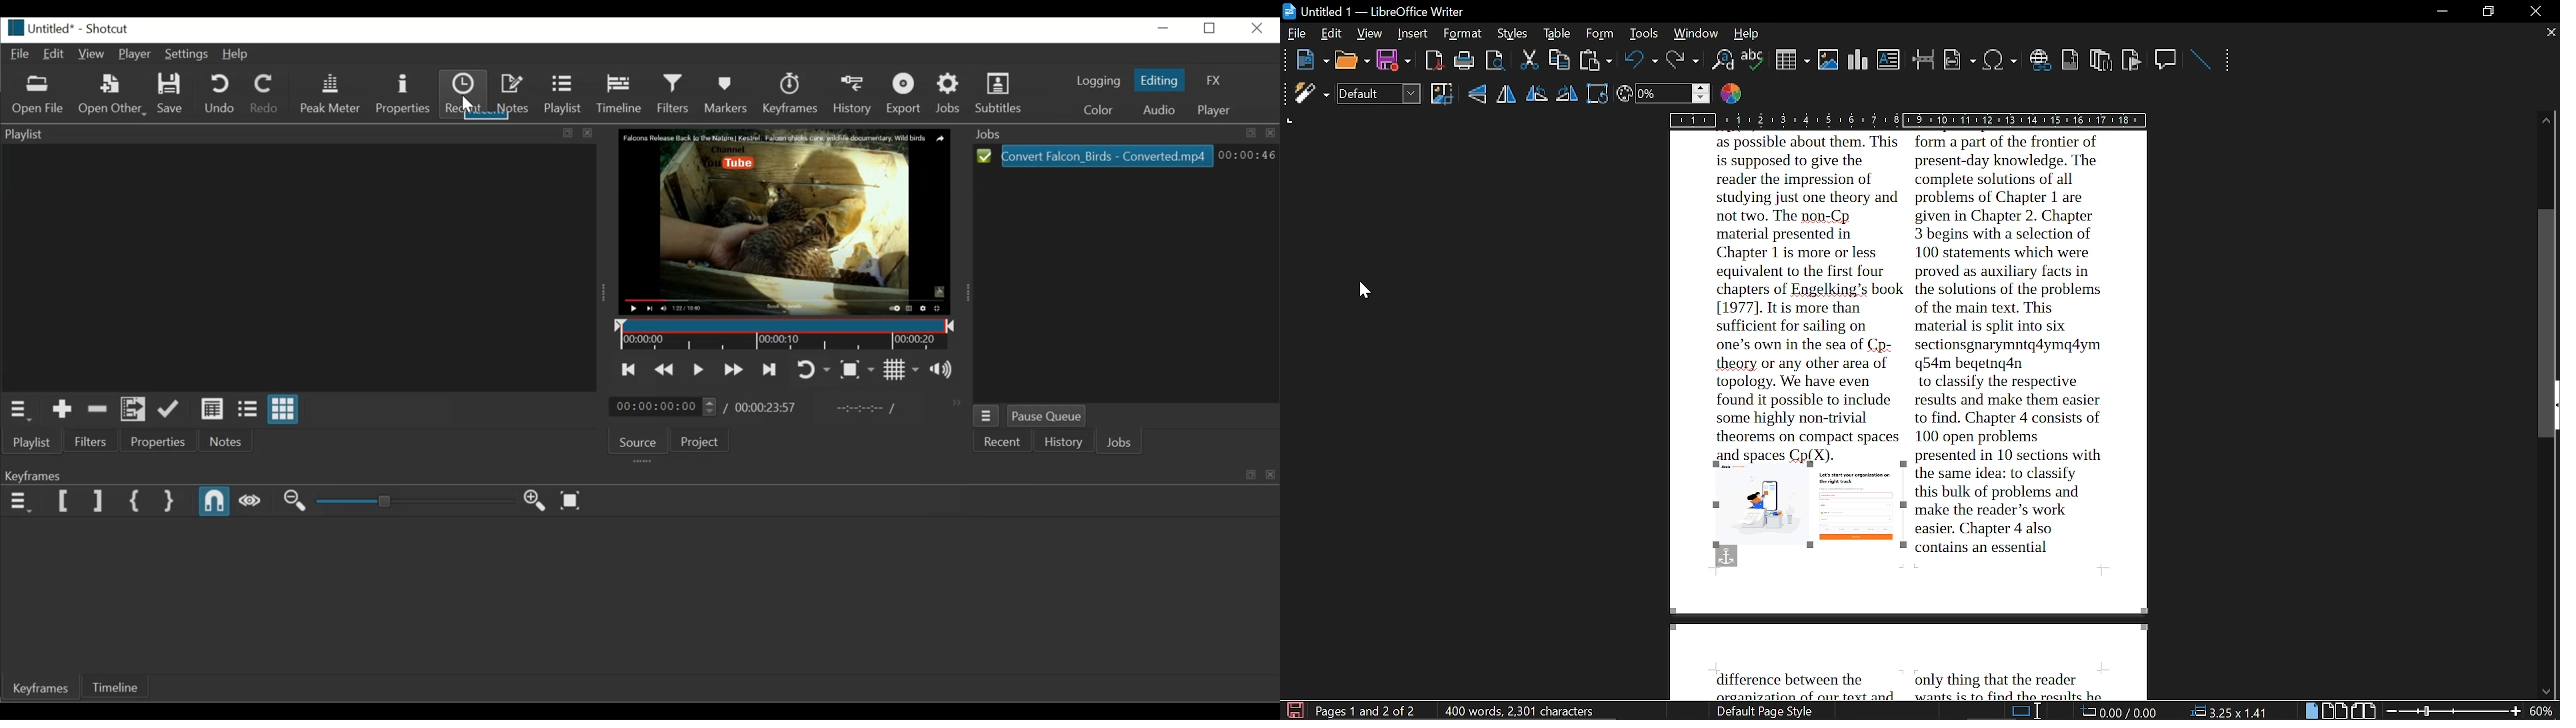  What do you see at coordinates (1642, 34) in the screenshot?
I see `tools` at bounding box center [1642, 34].